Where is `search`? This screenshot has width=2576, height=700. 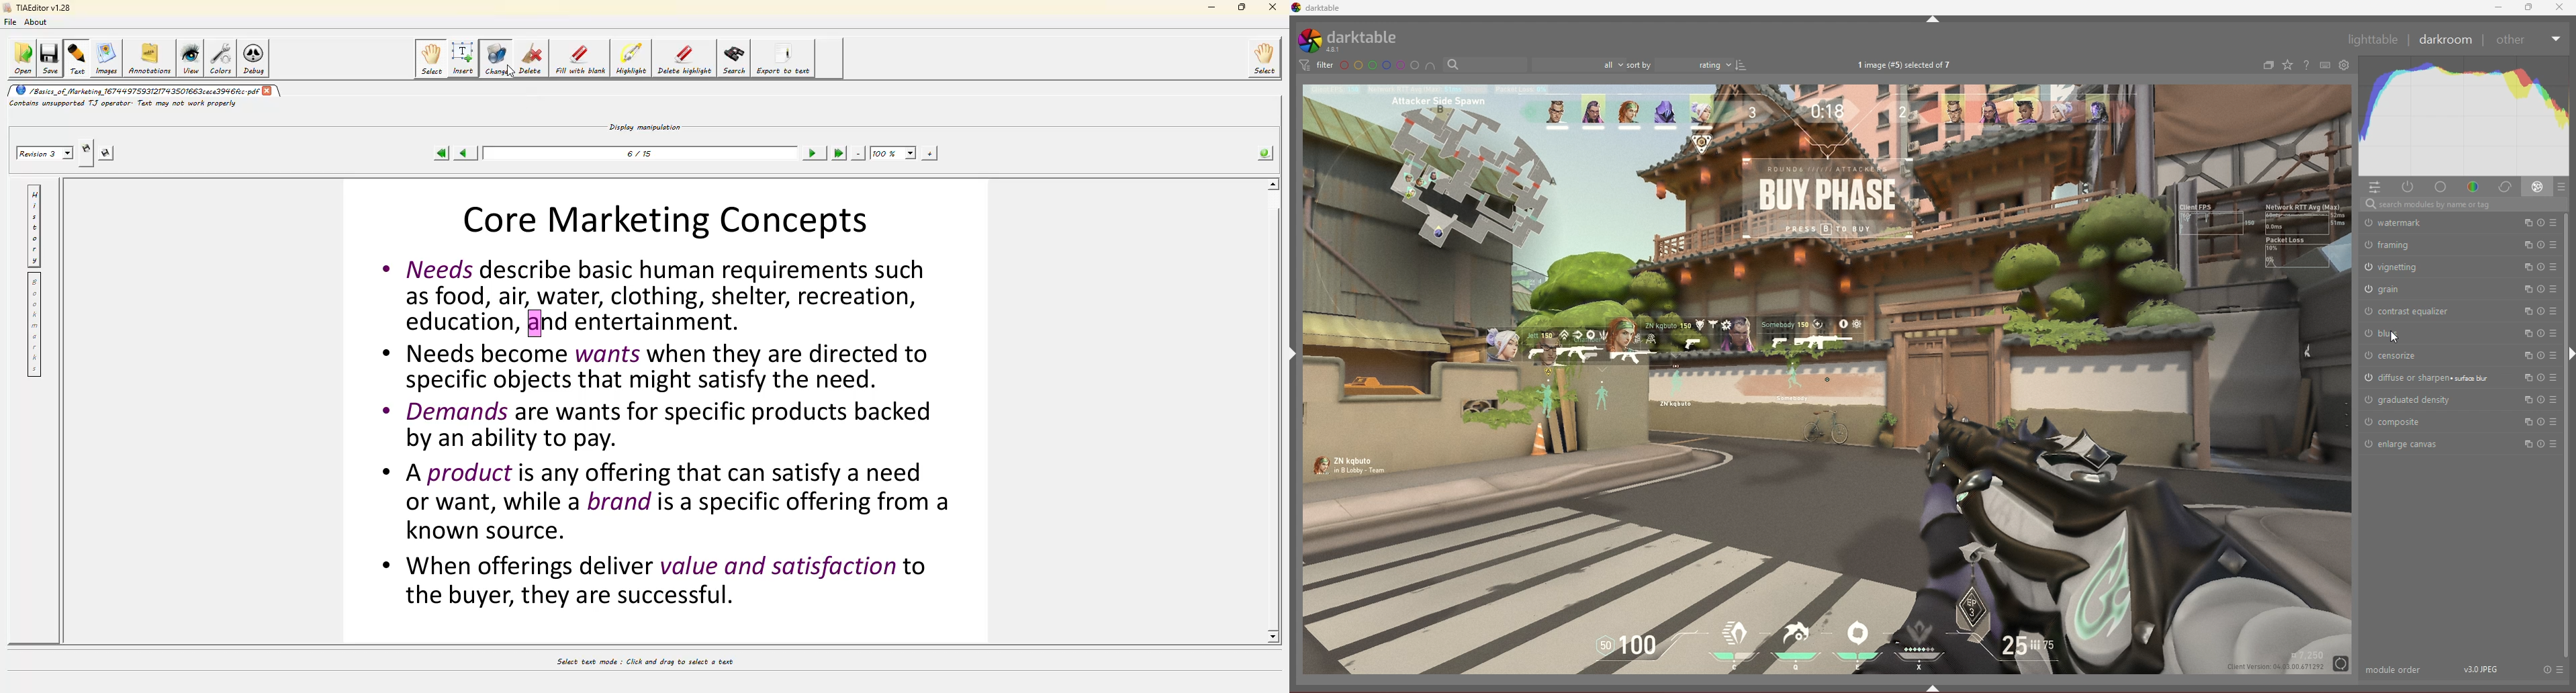 search is located at coordinates (2464, 205).